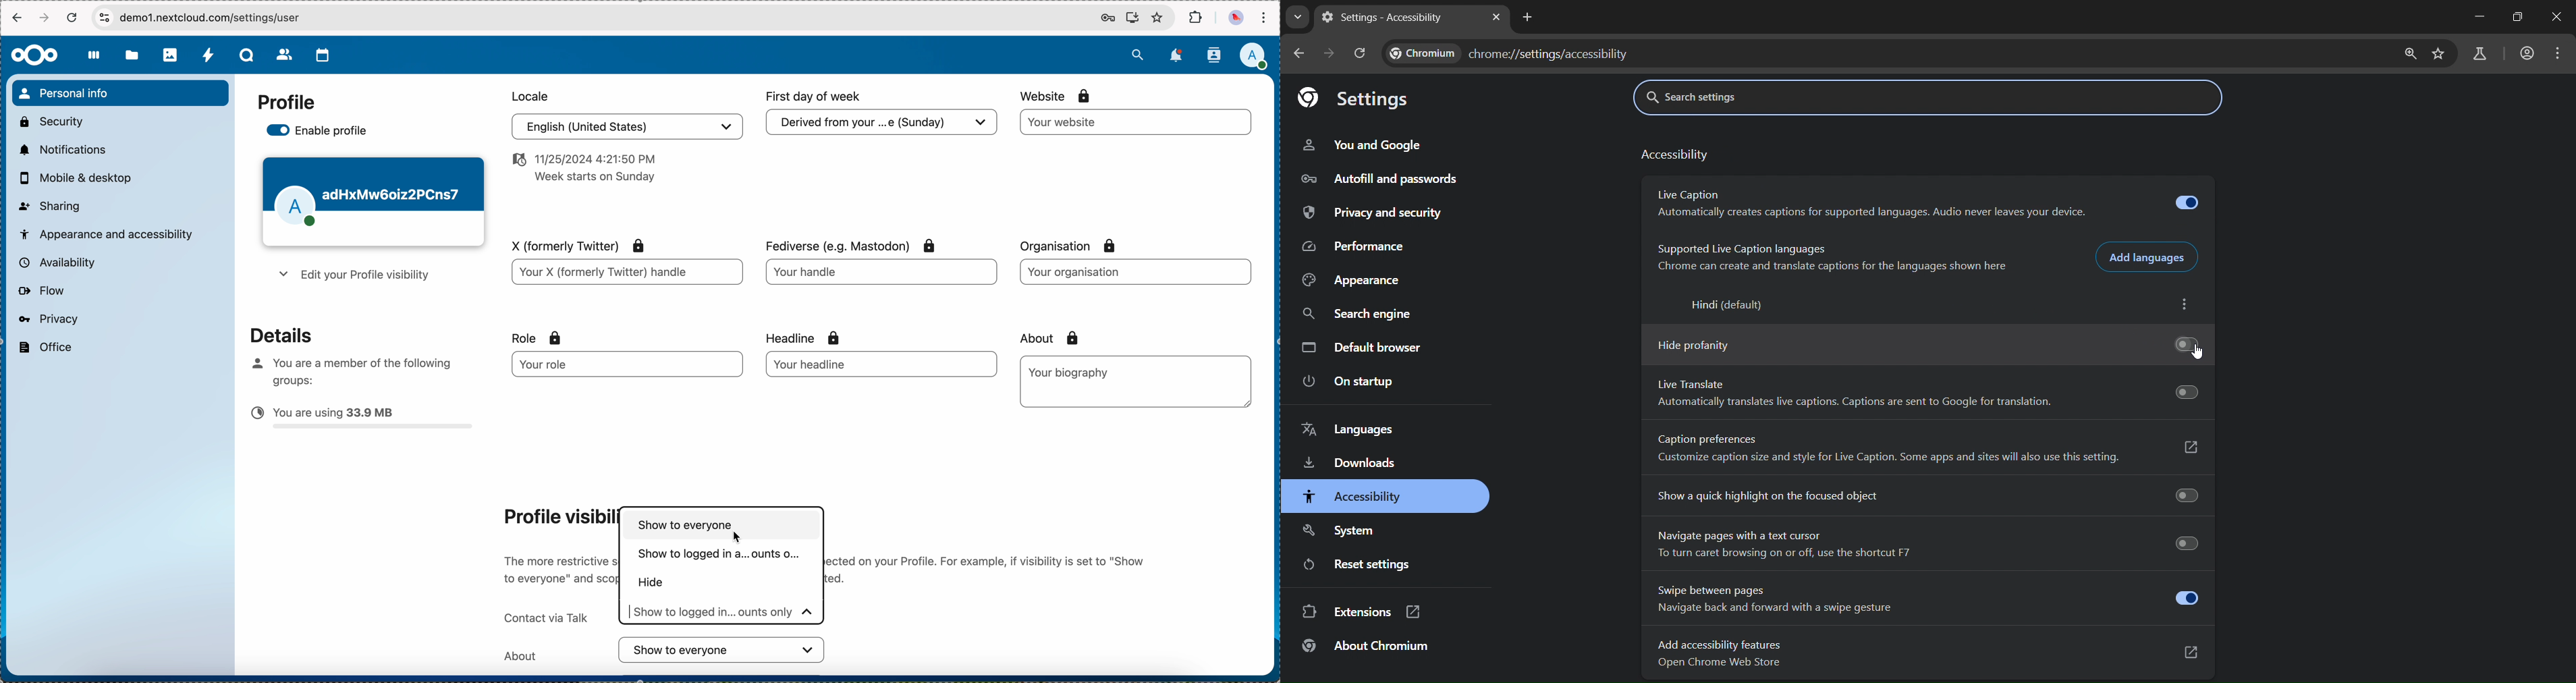 This screenshot has width=2576, height=700. Describe the element at coordinates (1137, 53) in the screenshot. I see `search` at that location.